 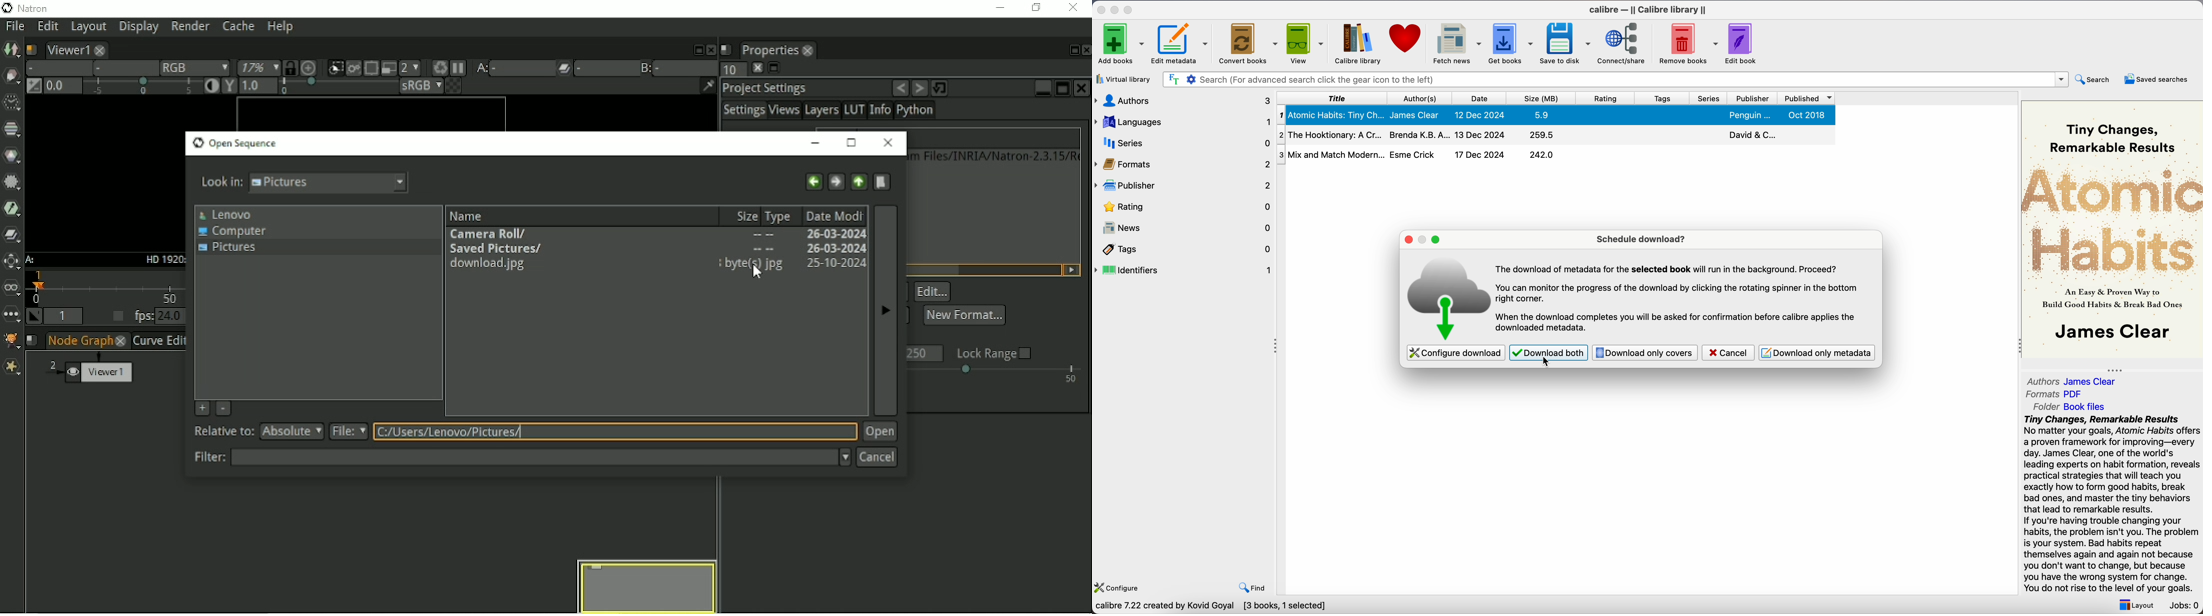 I want to click on Atomic Habits: Tiny Ch..., so click(x=1332, y=115).